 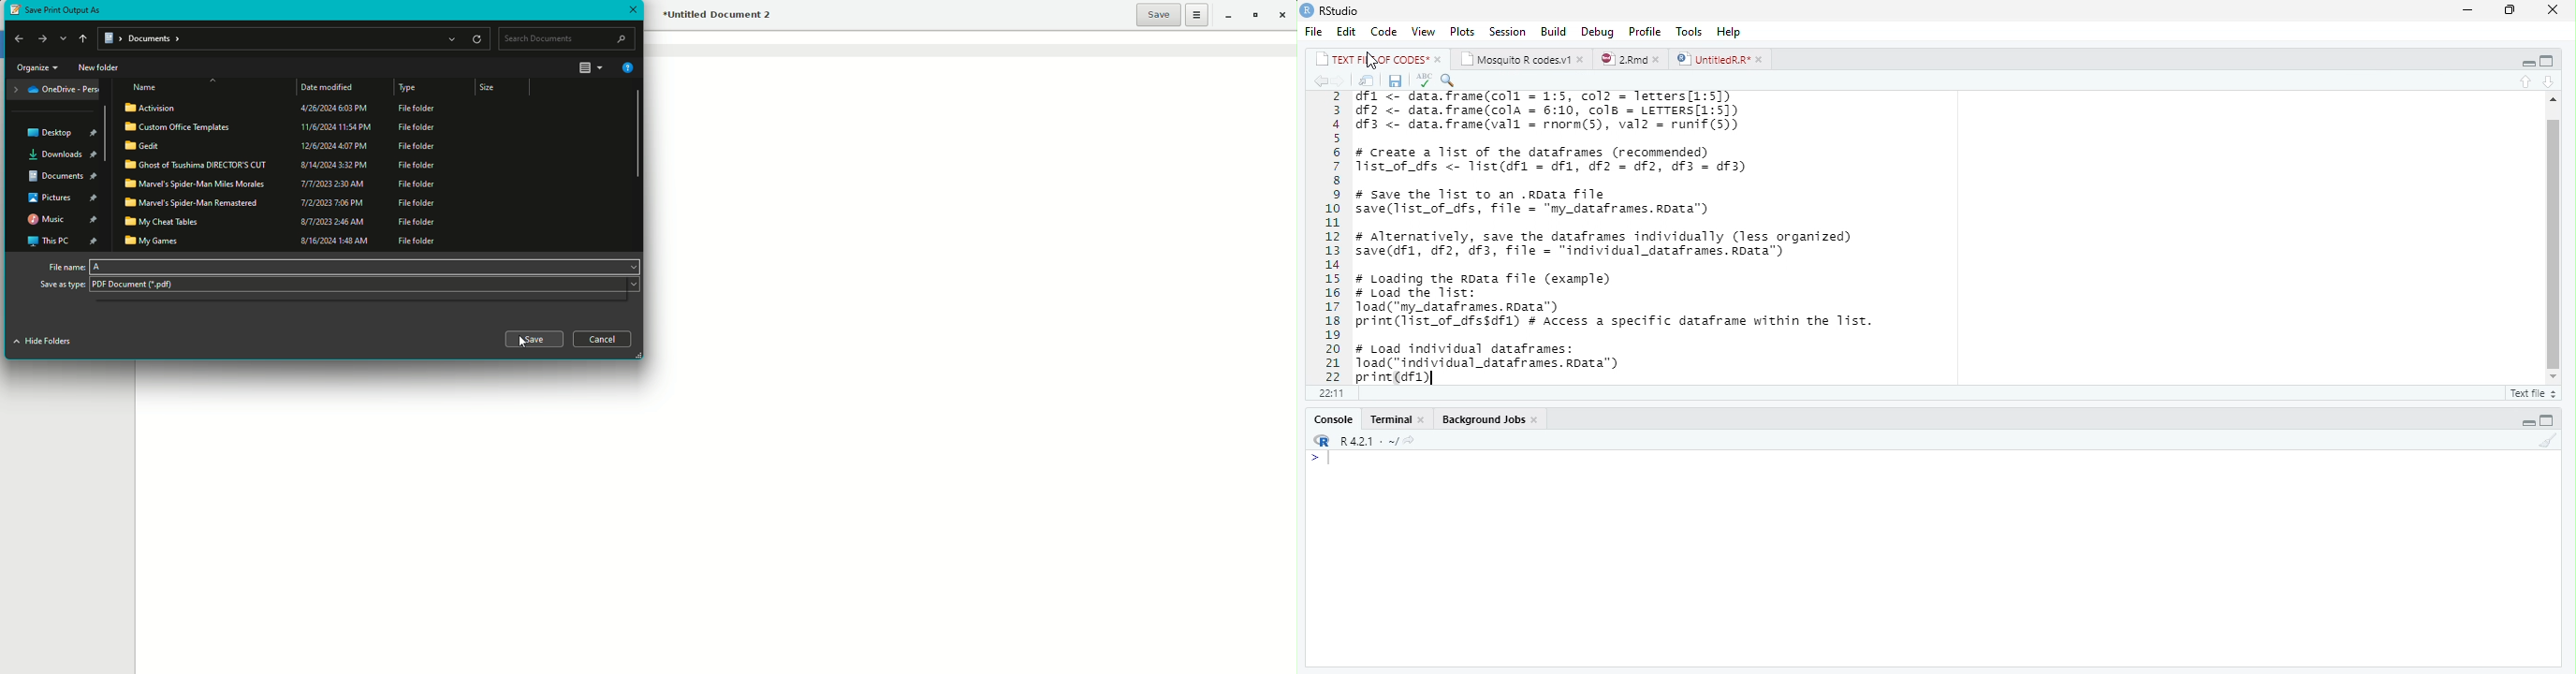 I want to click on Downloads, so click(x=64, y=154).